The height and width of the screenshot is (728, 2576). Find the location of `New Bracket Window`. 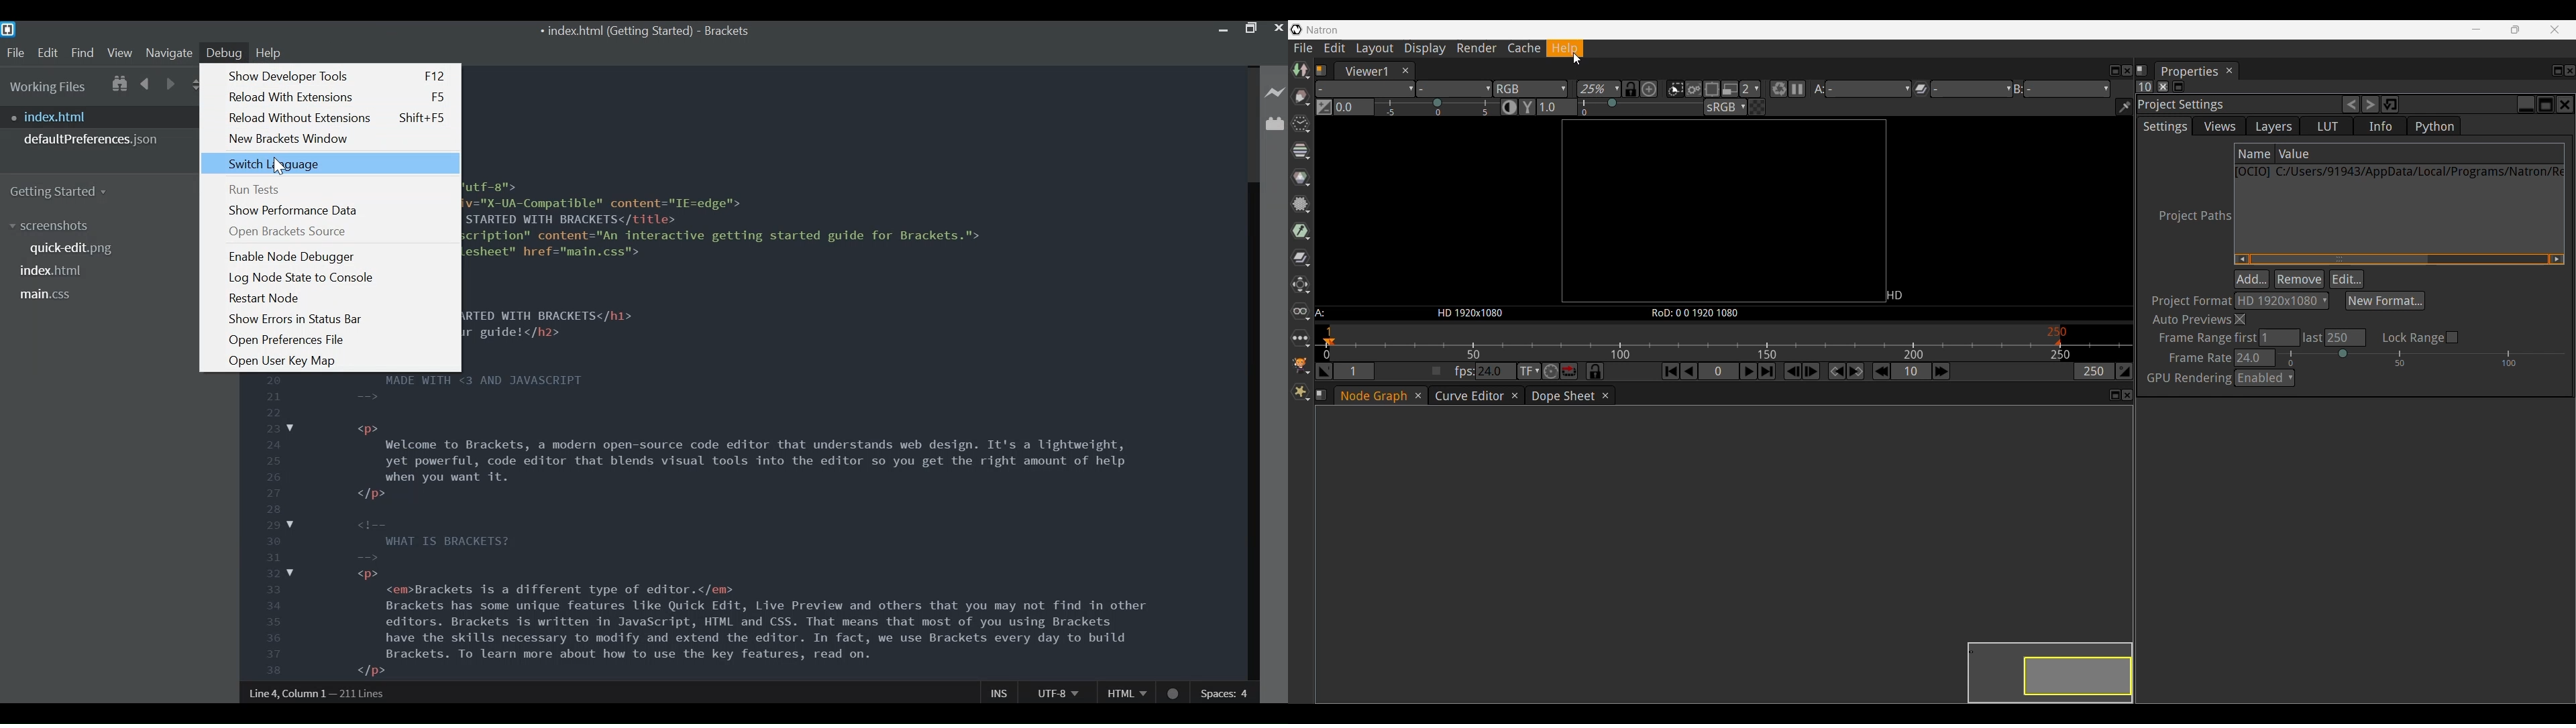

New Bracket Window is located at coordinates (290, 138).